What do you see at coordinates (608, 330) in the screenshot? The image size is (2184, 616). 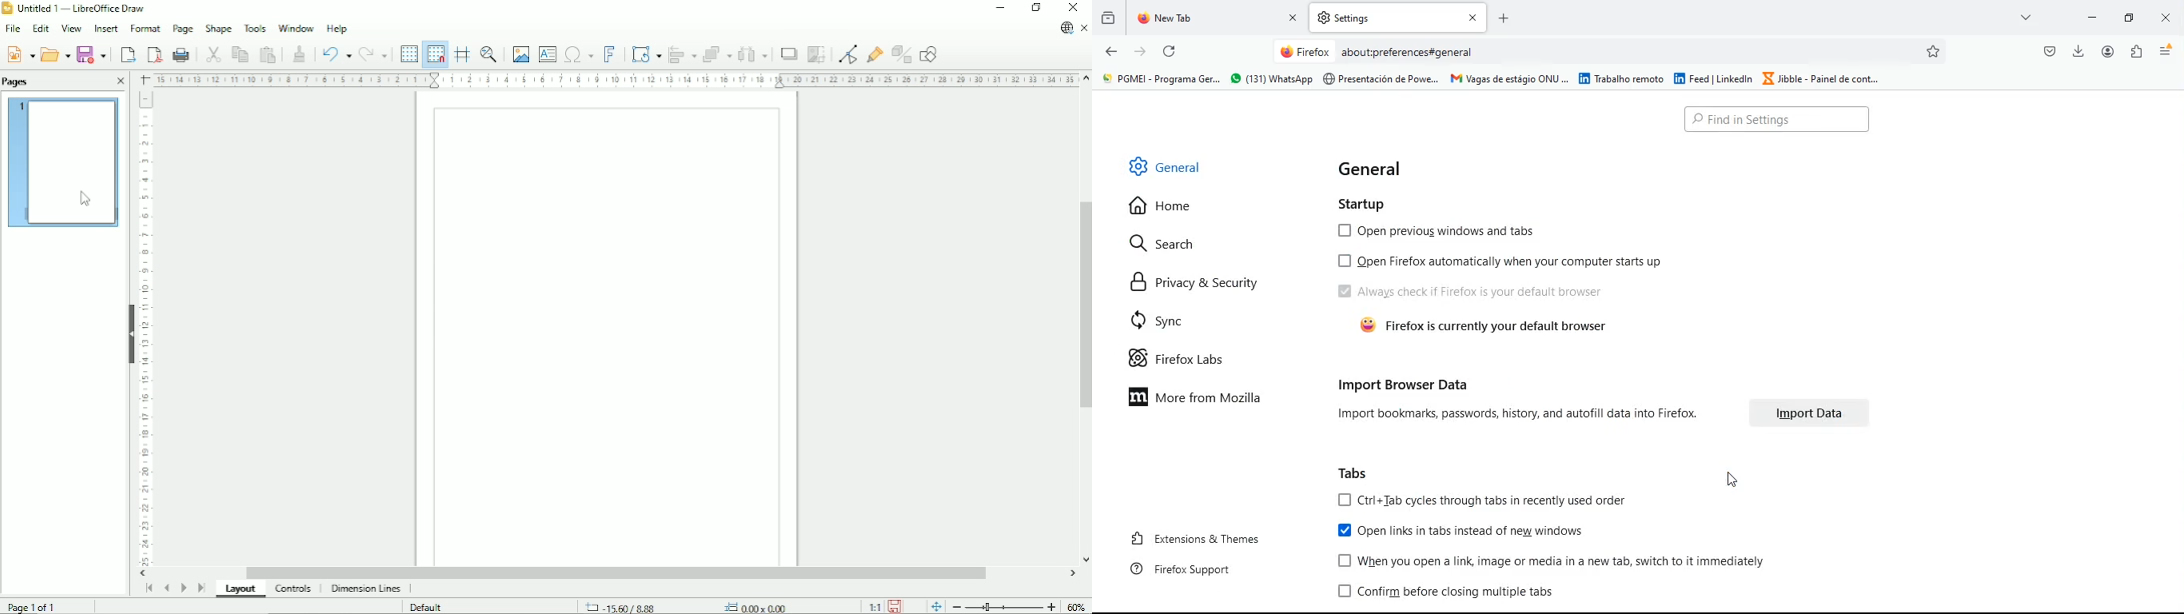 I see `Canvas` at bounding box center [608, 330].